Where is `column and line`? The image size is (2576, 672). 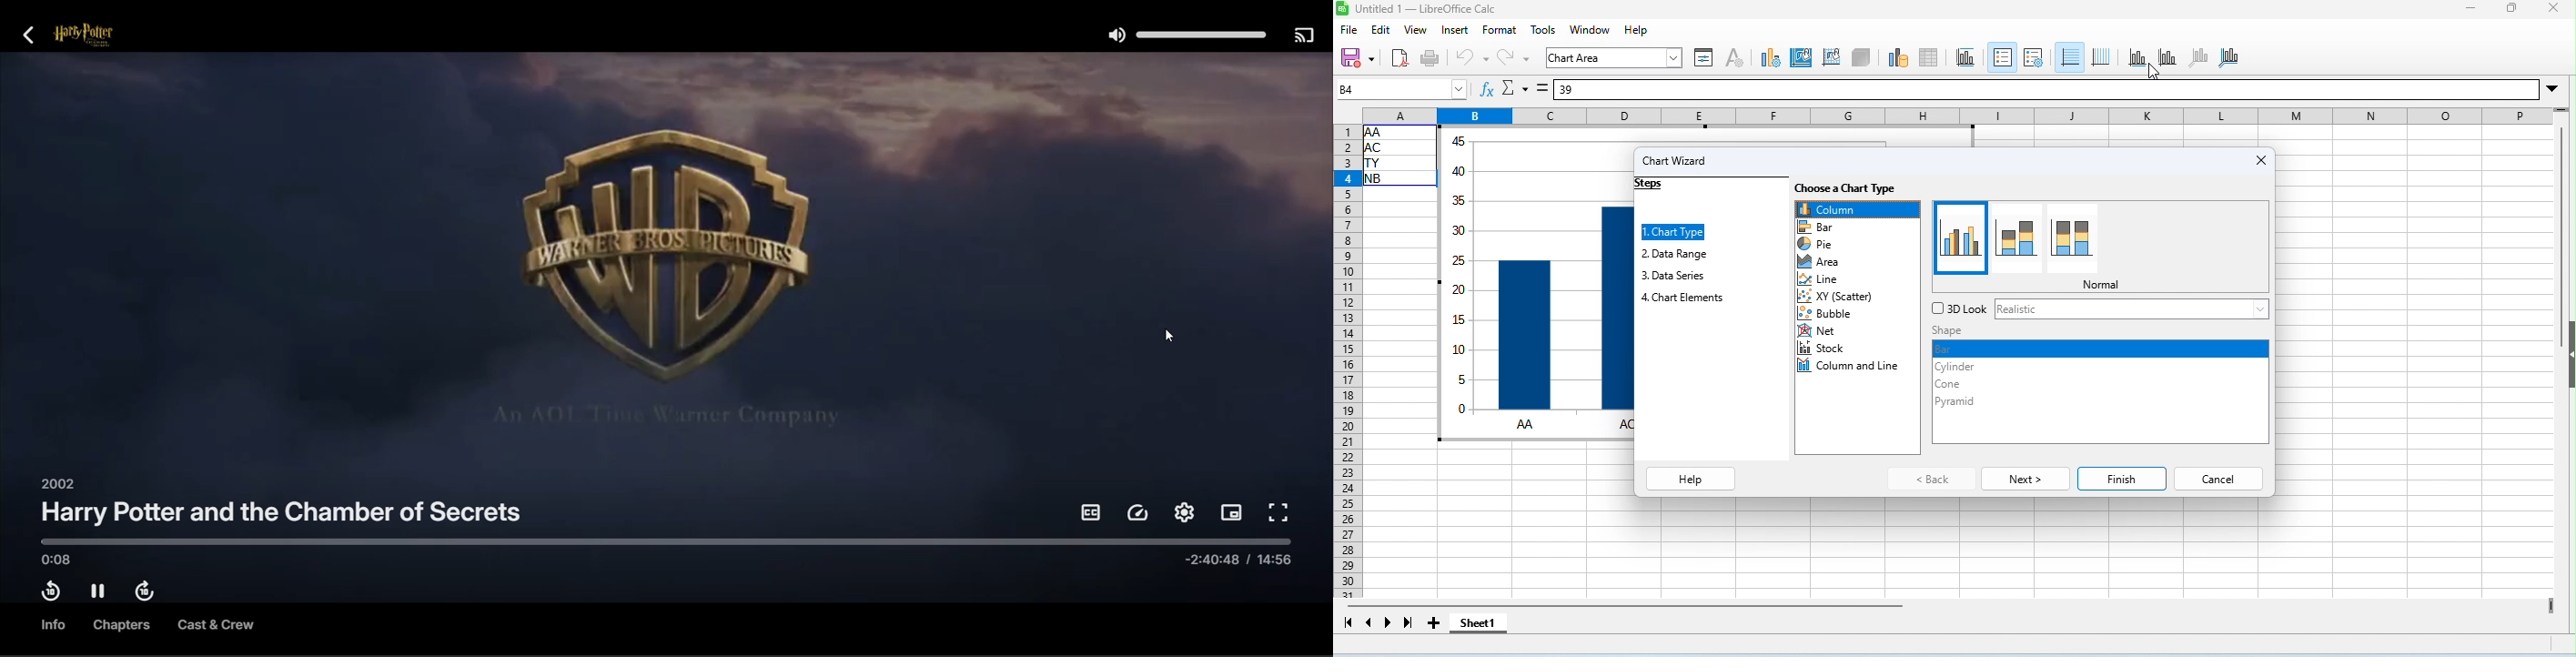 column and line is located at coordinates (1851, 368).